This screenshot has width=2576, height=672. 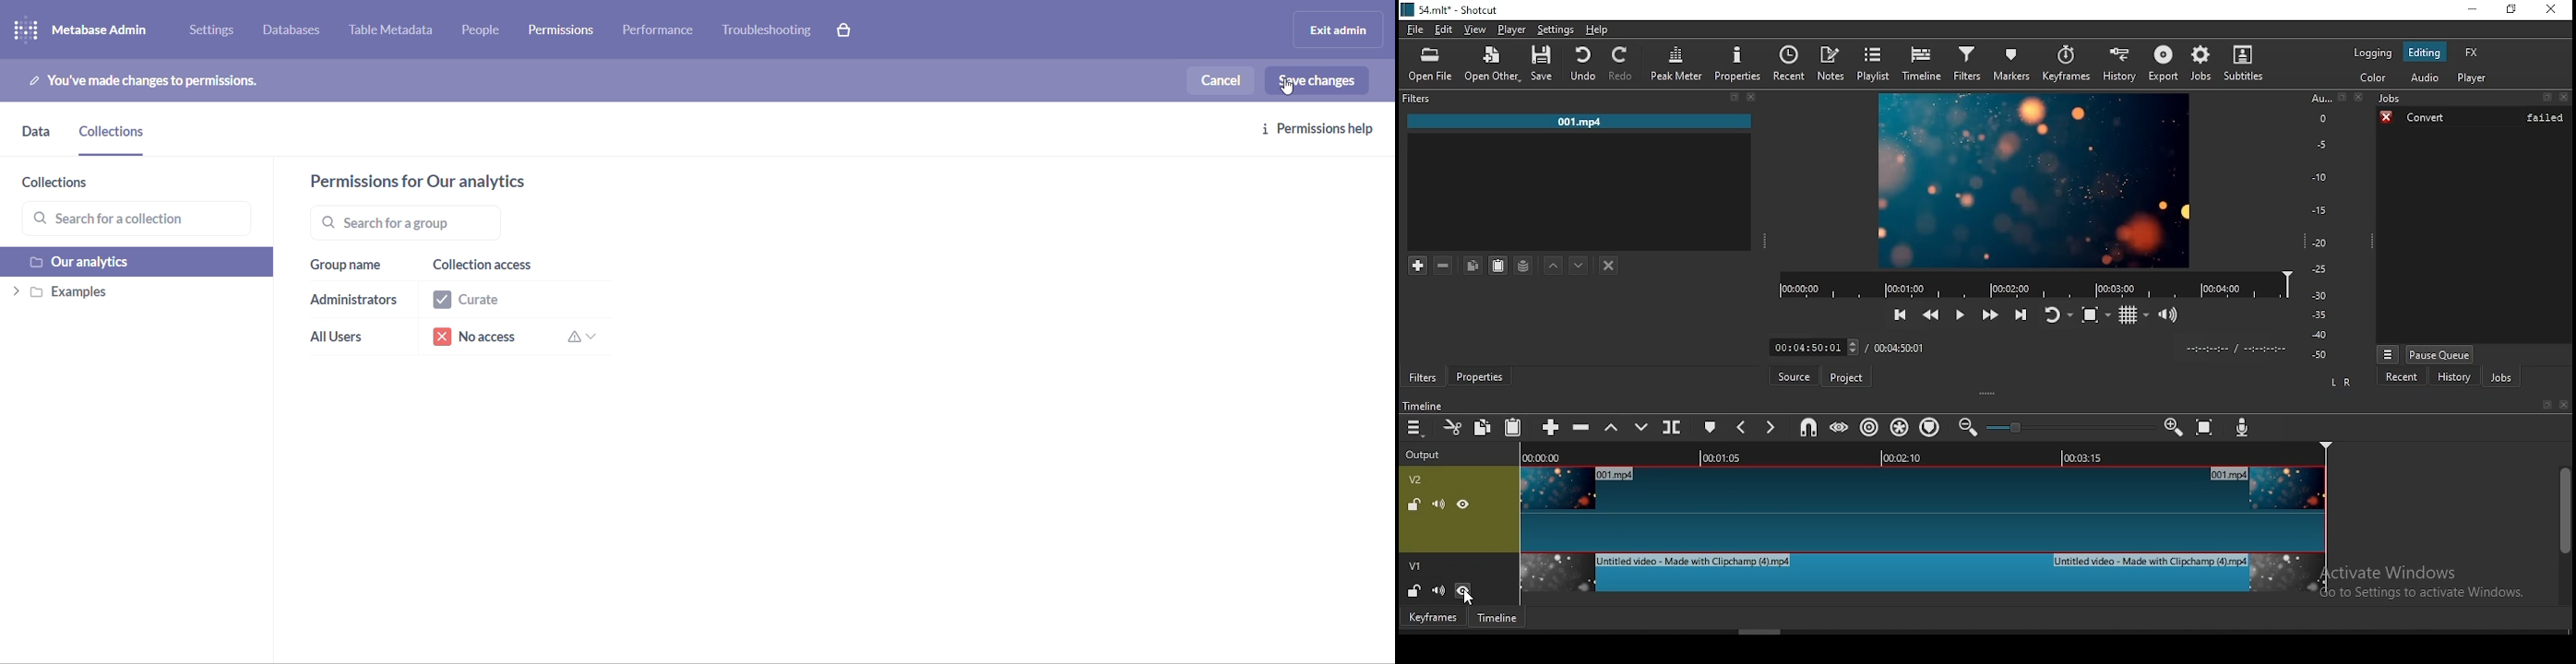 I want to click on recent, so click(x=1790, y=61).